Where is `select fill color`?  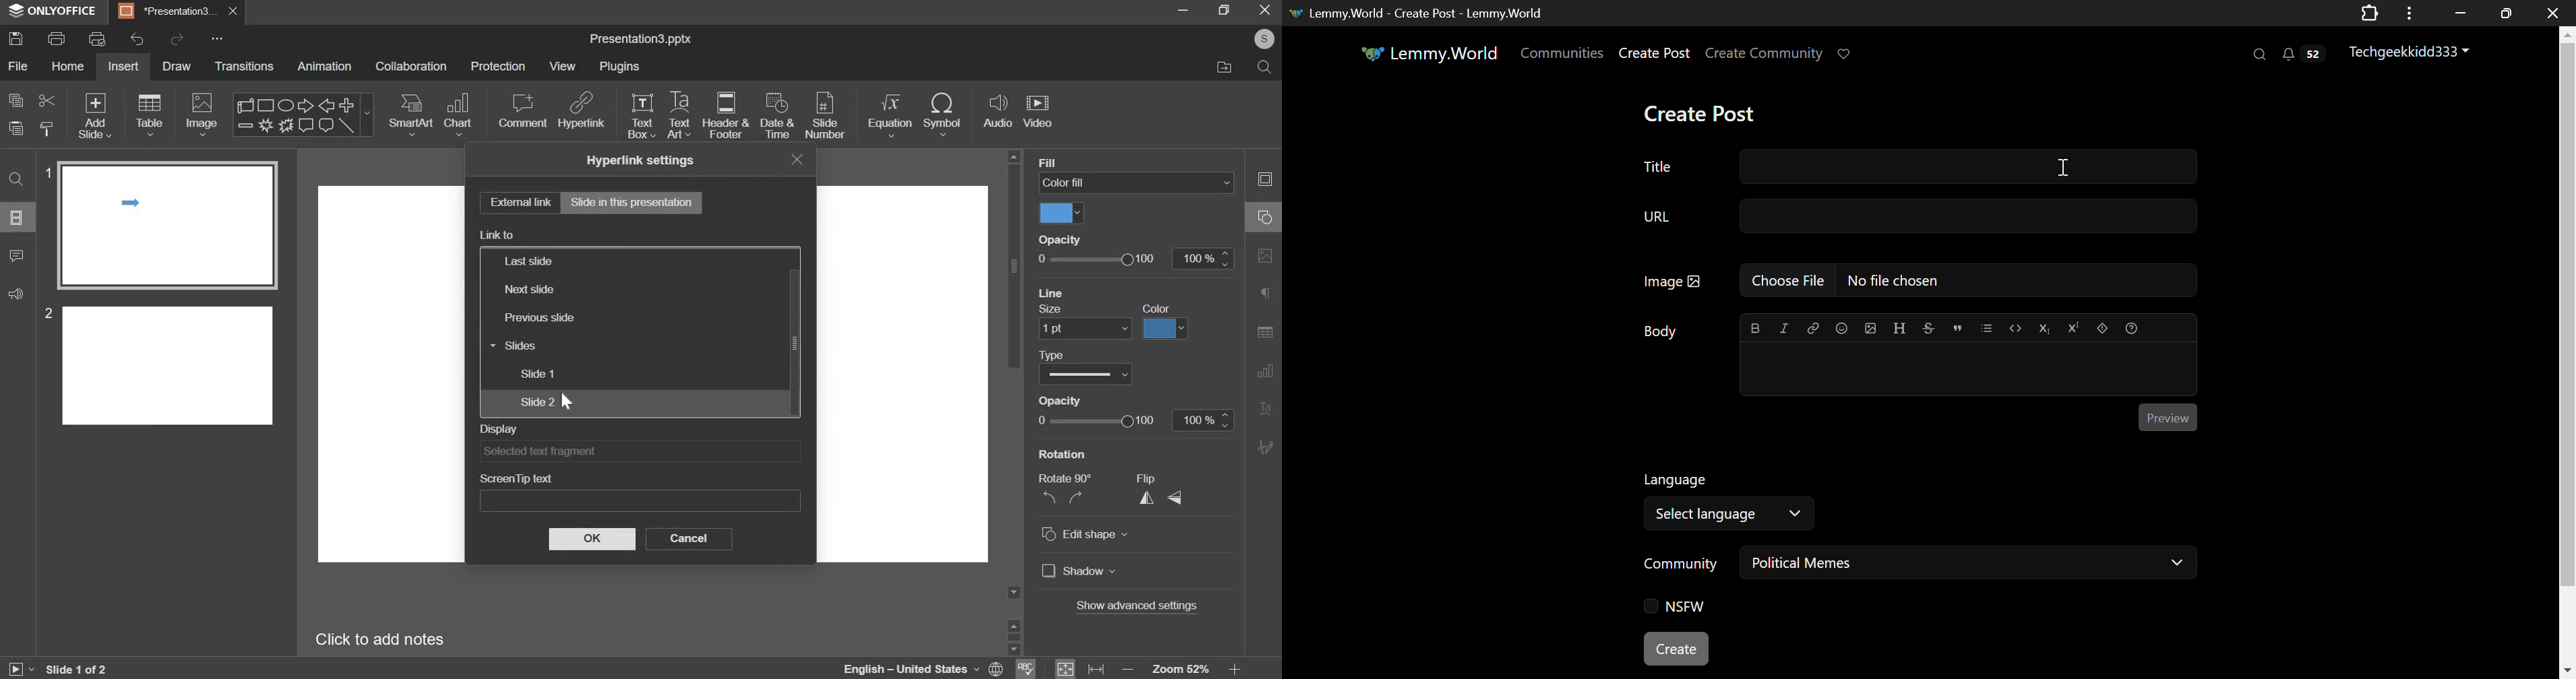
select fill color is located at coordinates (1062, 213).